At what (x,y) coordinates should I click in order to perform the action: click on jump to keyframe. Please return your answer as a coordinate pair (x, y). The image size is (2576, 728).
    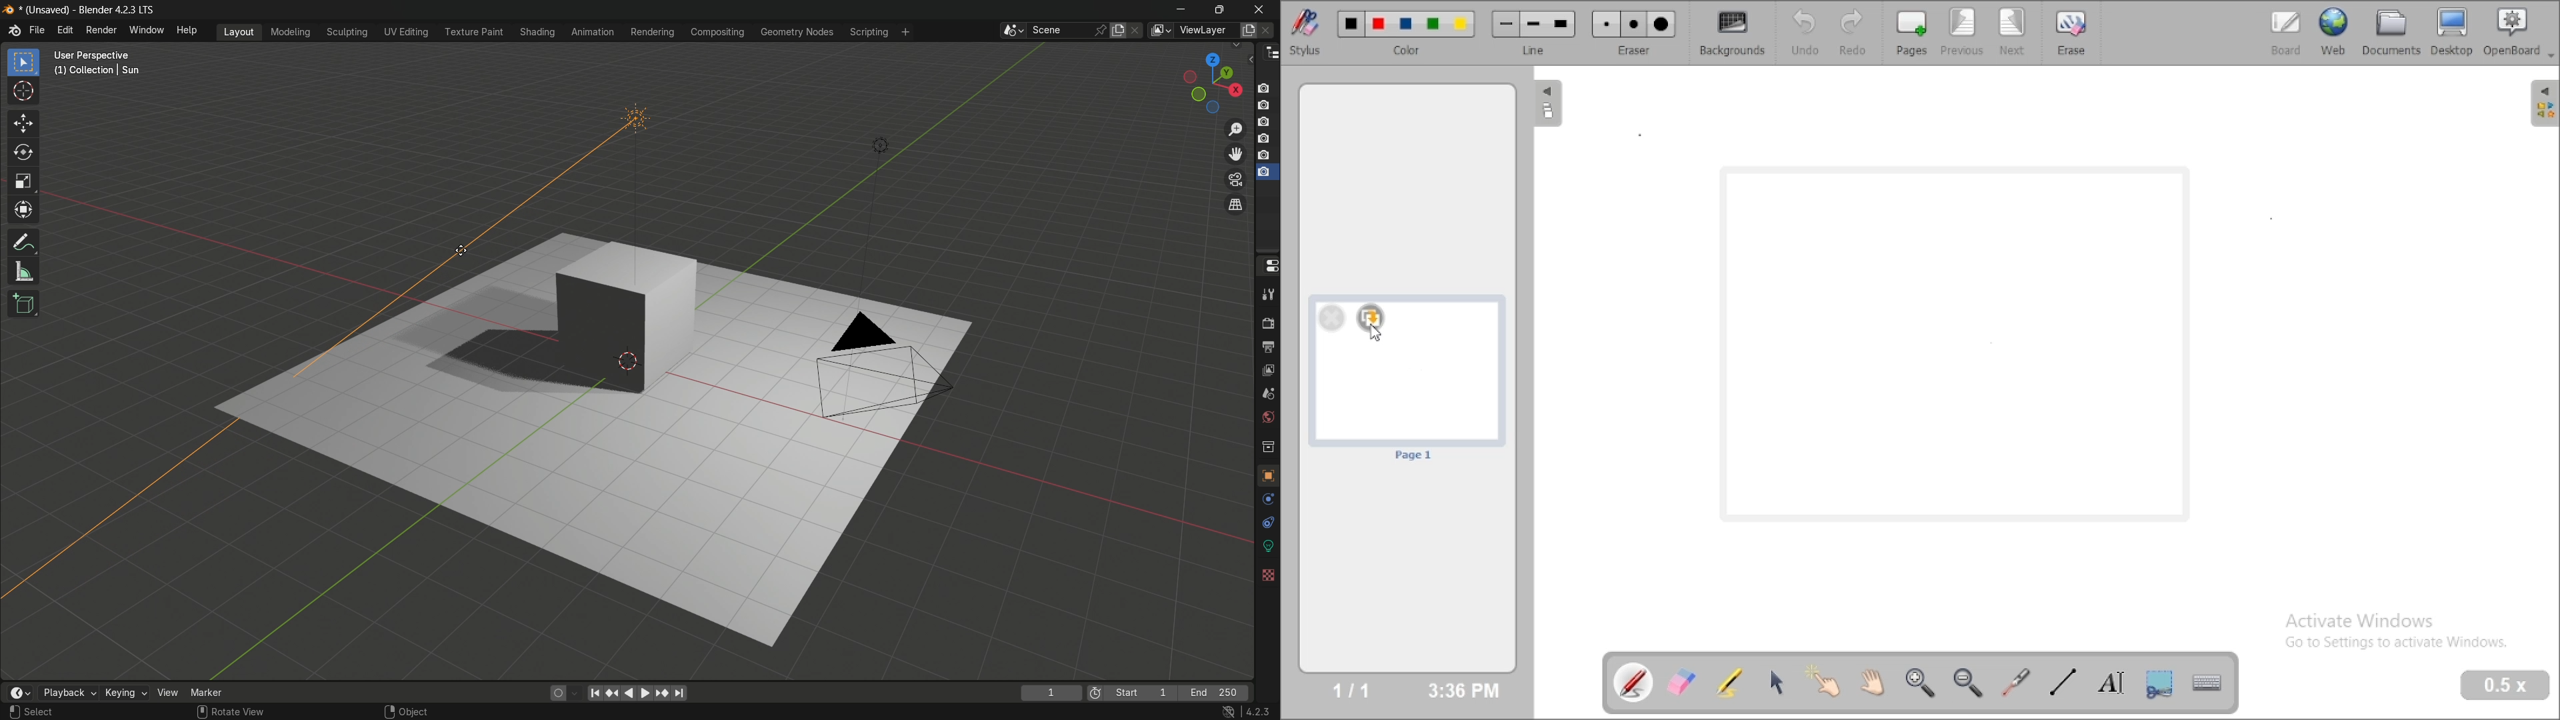
    Looking at the image, I should click on (661, 694).